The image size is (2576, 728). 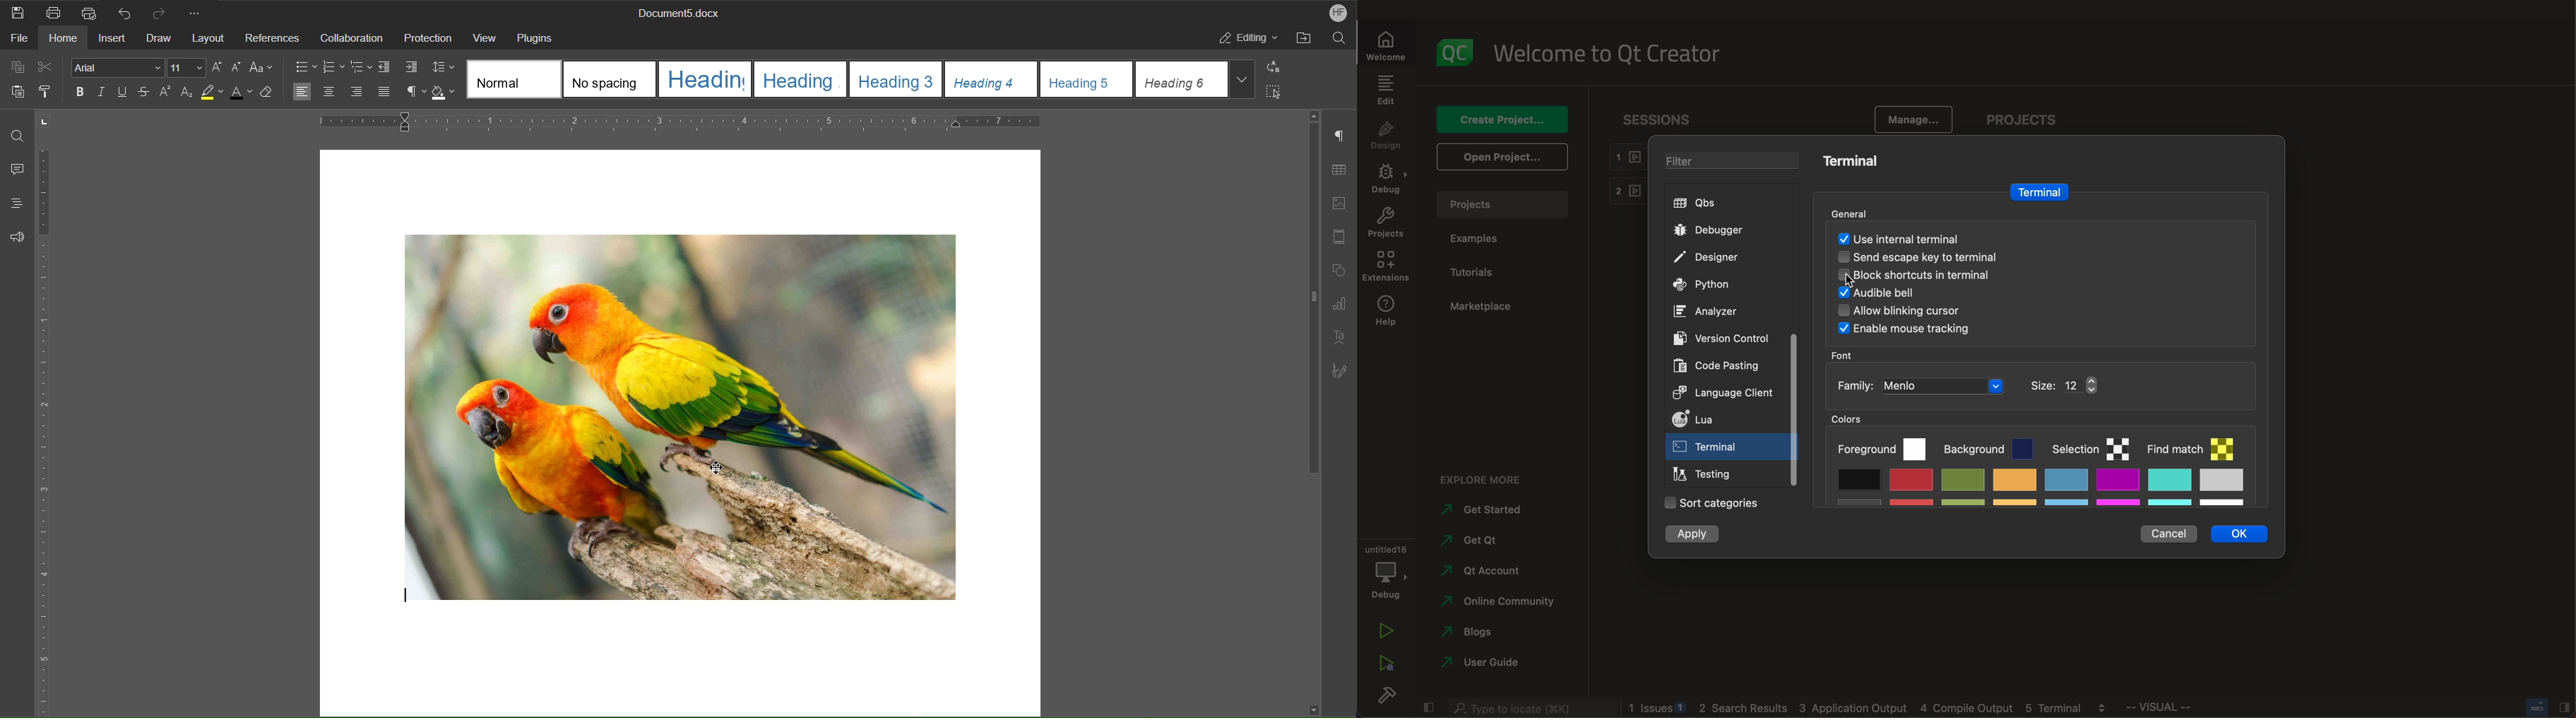 What do you see at coordinates (114, 67) in the screenshot?
I see `Font` at bounding box center [114, 67].